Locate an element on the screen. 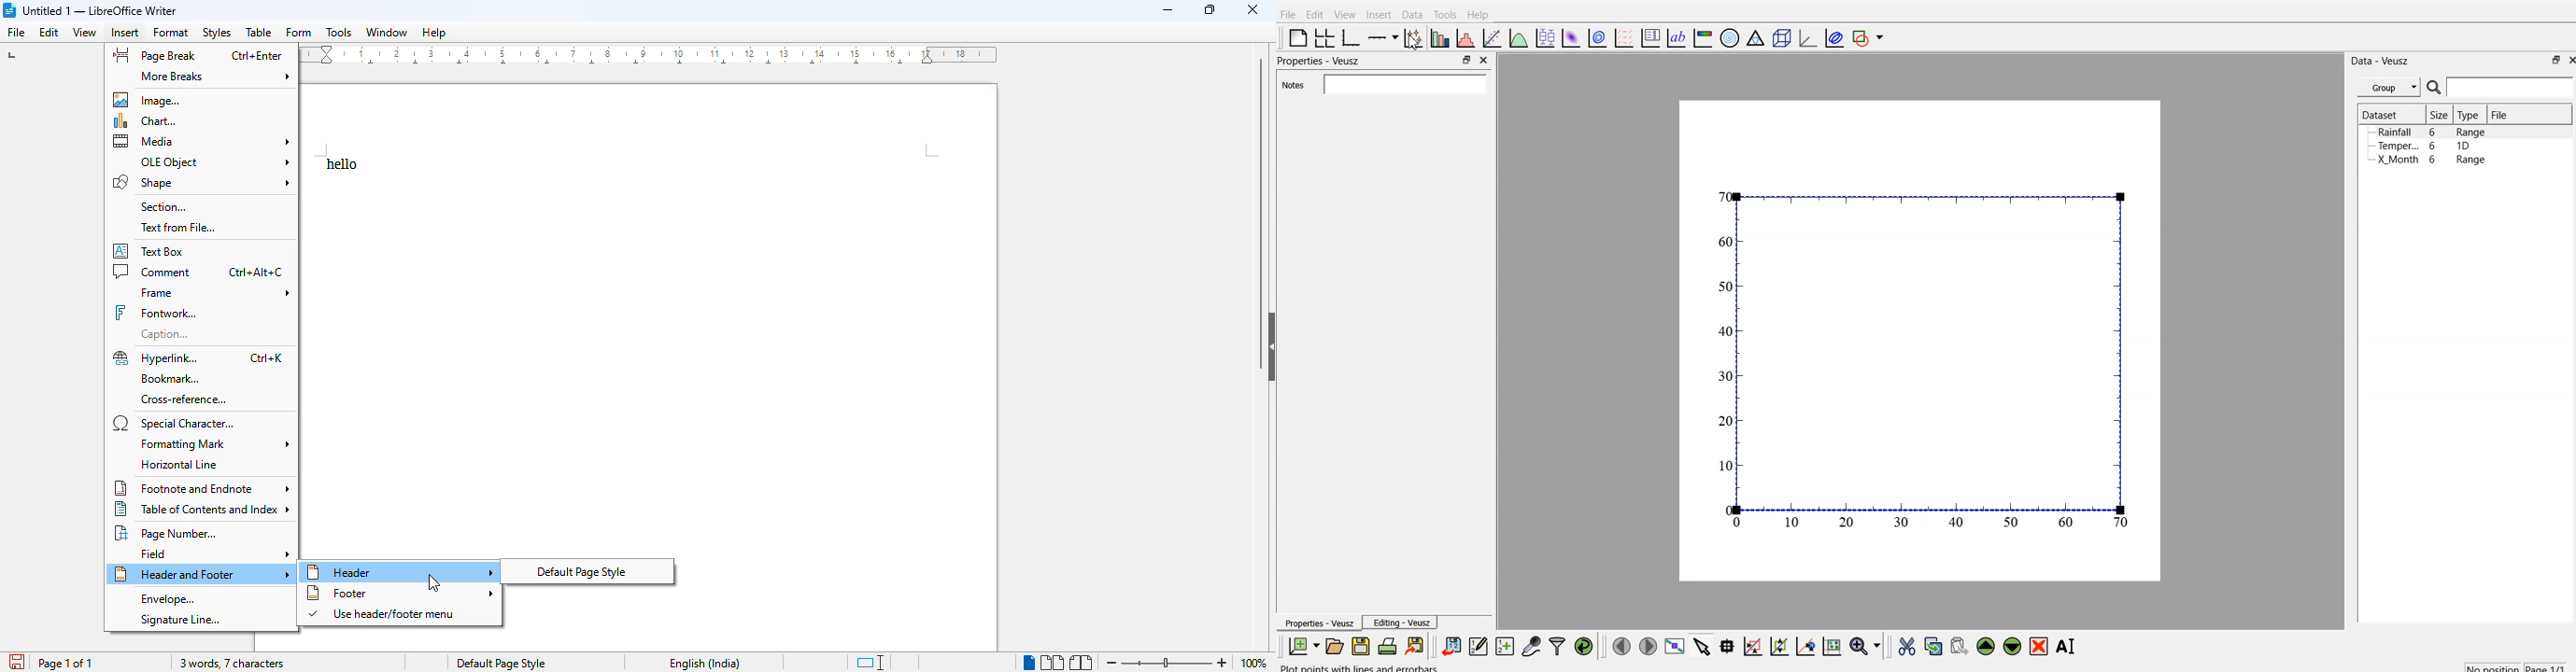  logo is located at coordinates (8, 10).